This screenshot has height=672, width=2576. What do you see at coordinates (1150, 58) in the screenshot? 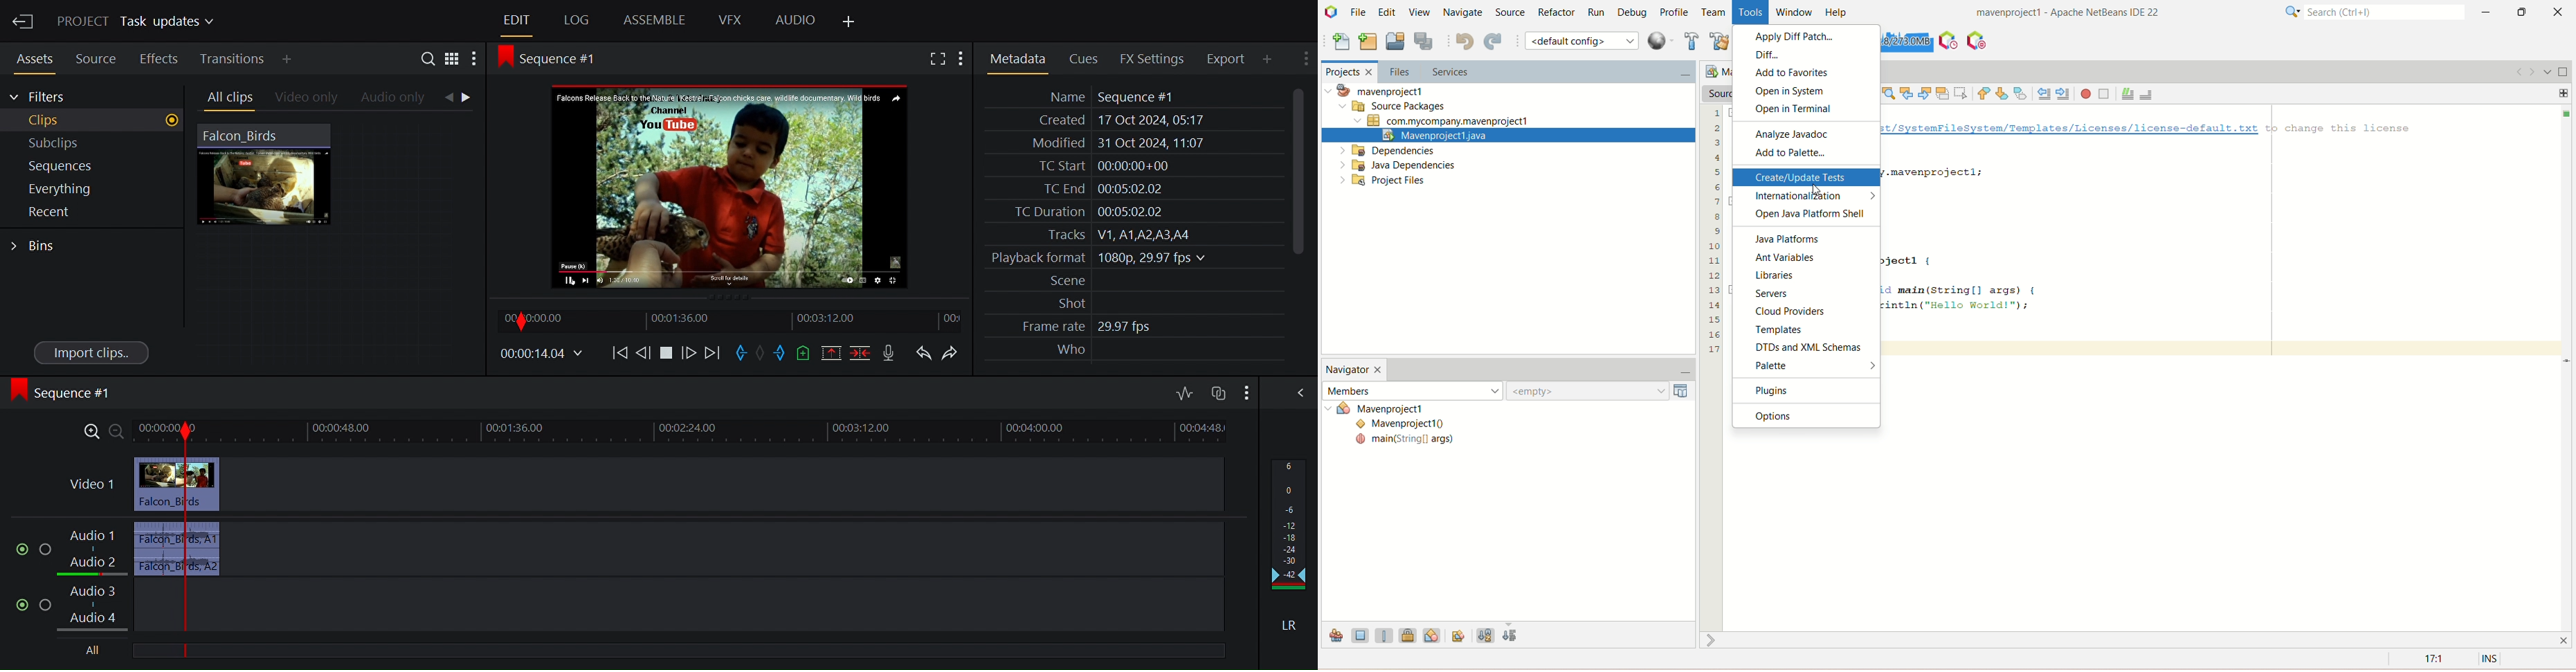
I see `FX Settings` at bounding box center [1150, 58].